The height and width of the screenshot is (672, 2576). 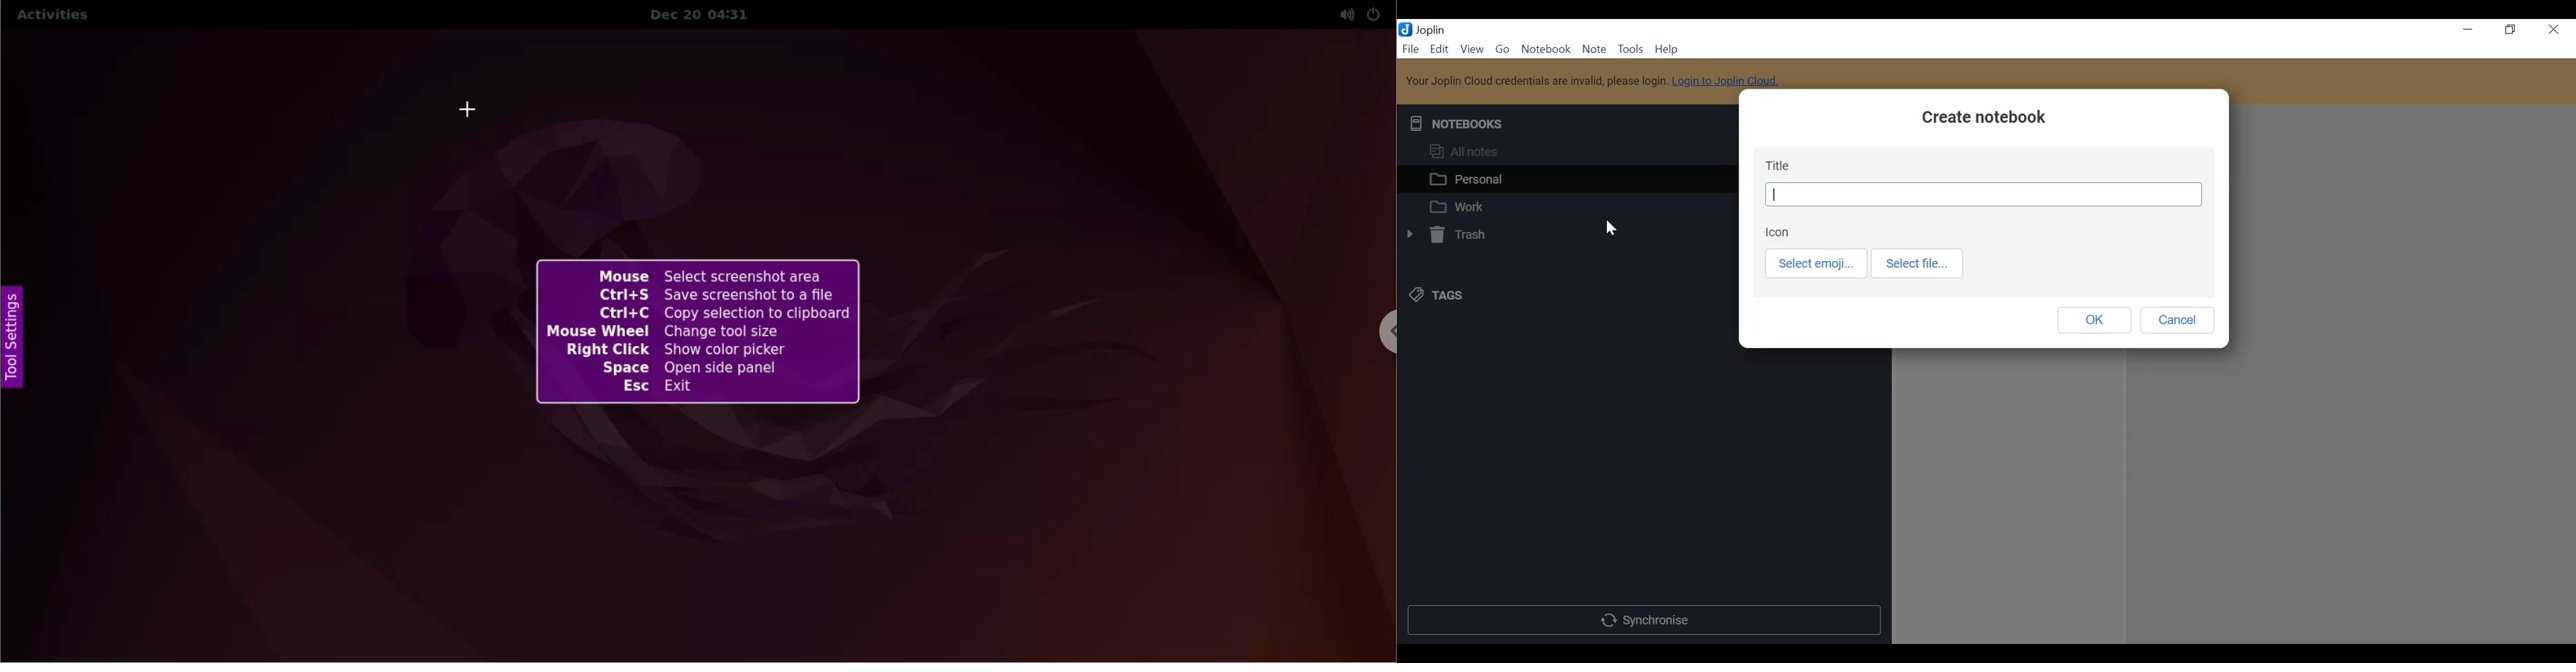 What do you see at coordinates (1567, 153) in the screenshot?
I see `All Notes` at bounding box center [1567, 153].